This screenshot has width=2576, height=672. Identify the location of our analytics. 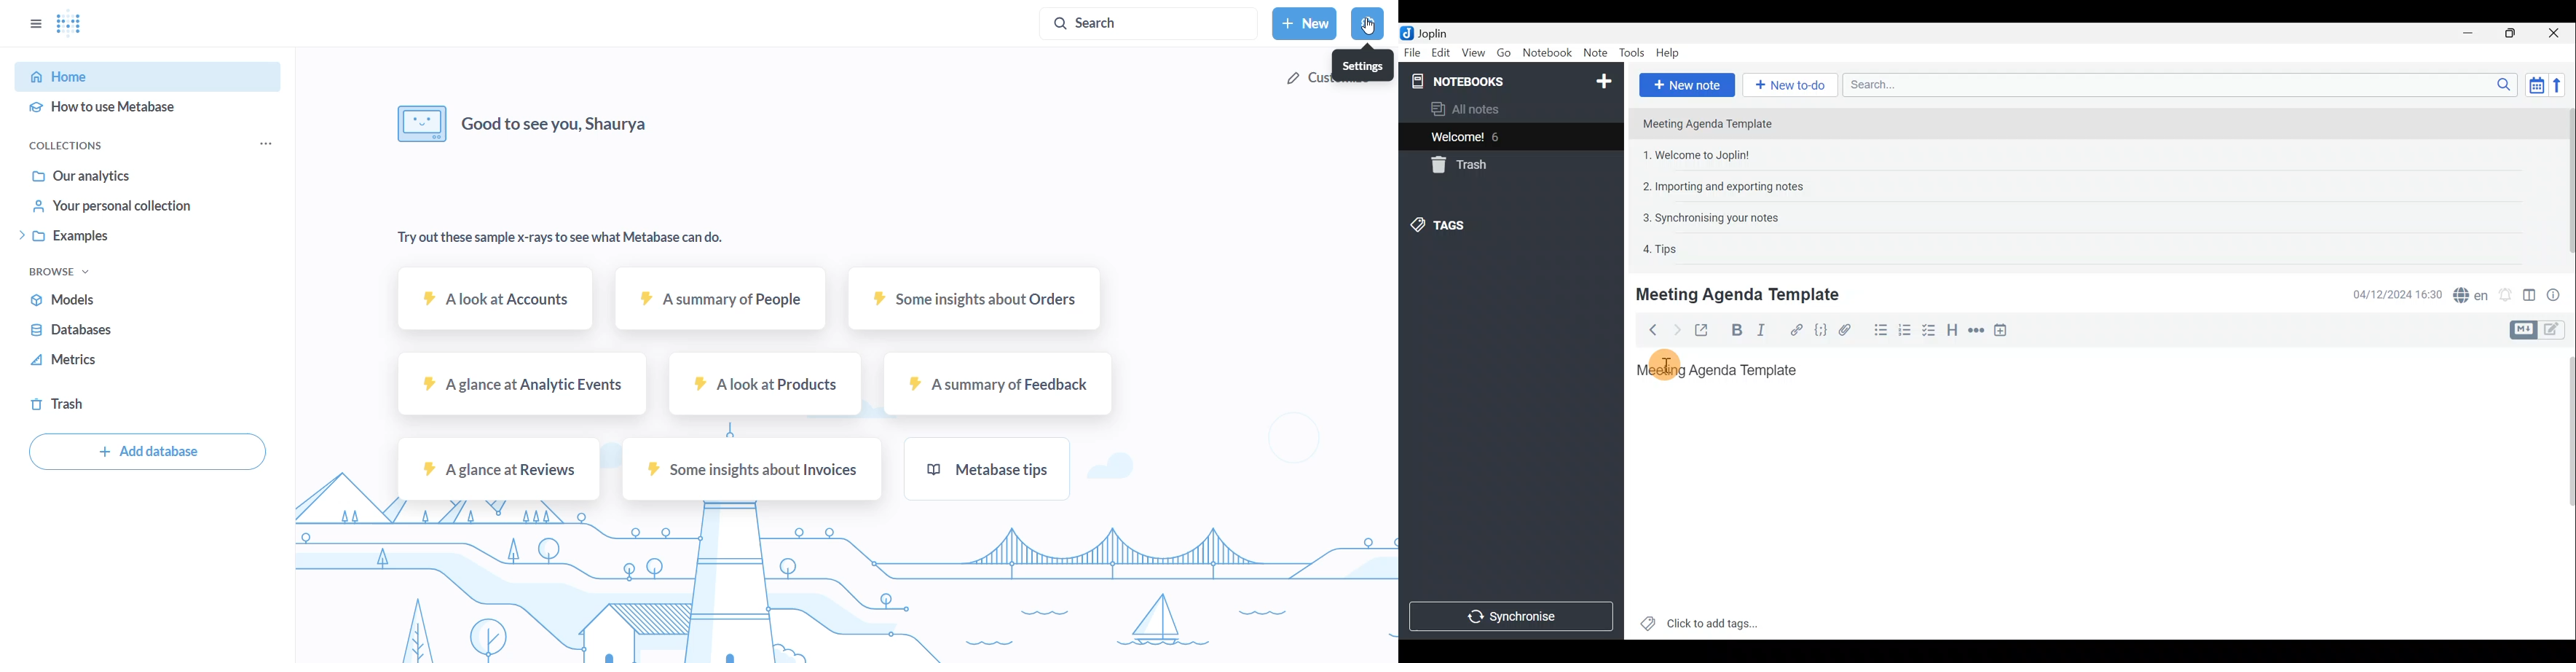
(111, 176).